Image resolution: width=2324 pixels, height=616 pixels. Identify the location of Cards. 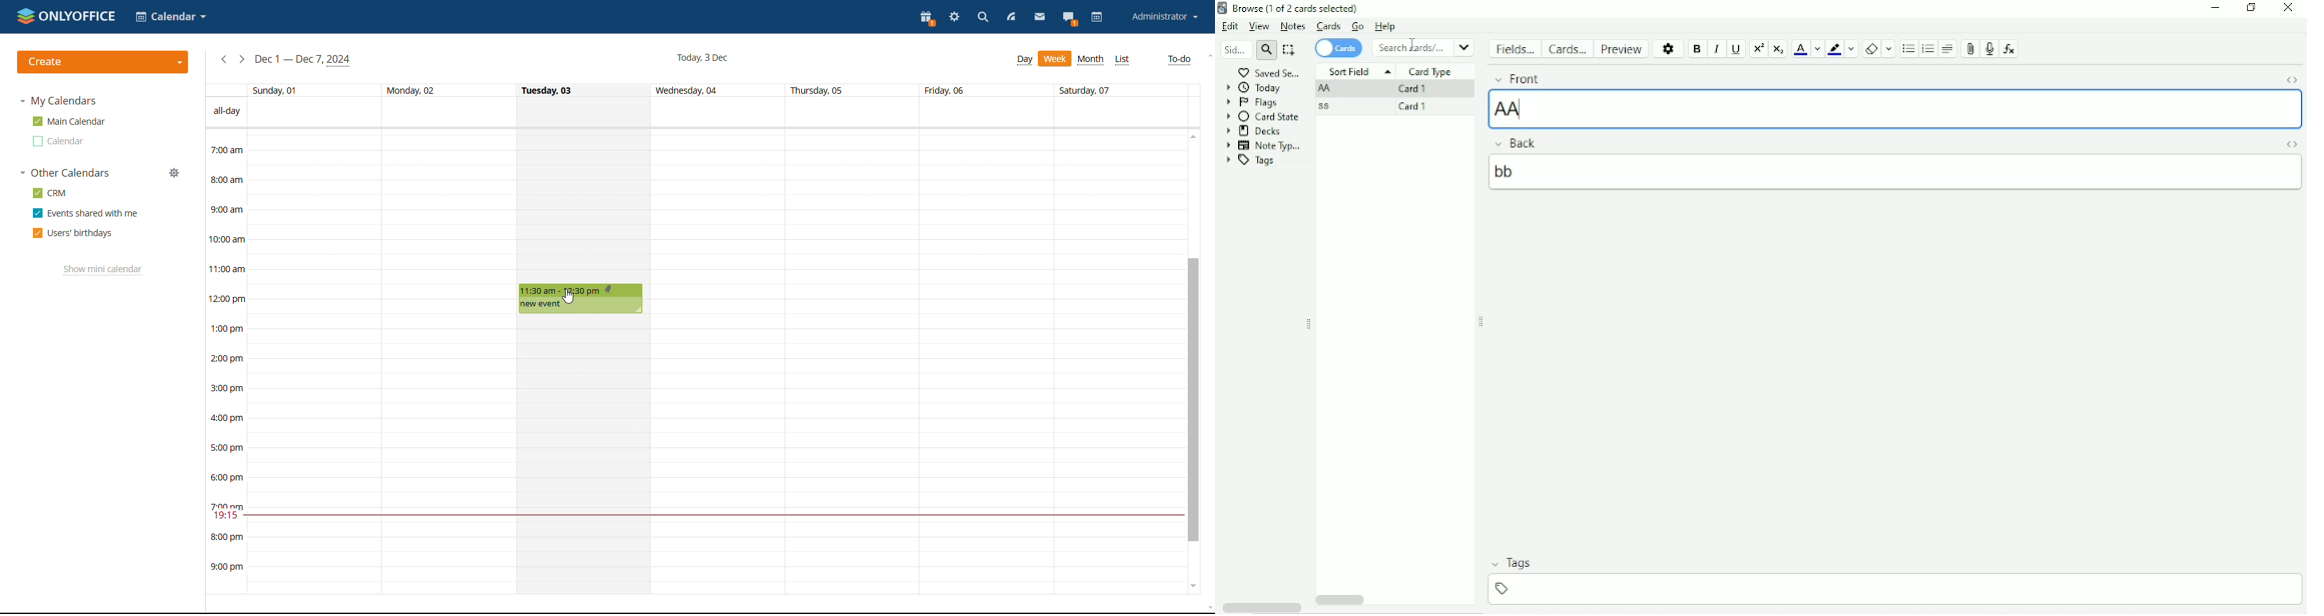
(1327, 26).